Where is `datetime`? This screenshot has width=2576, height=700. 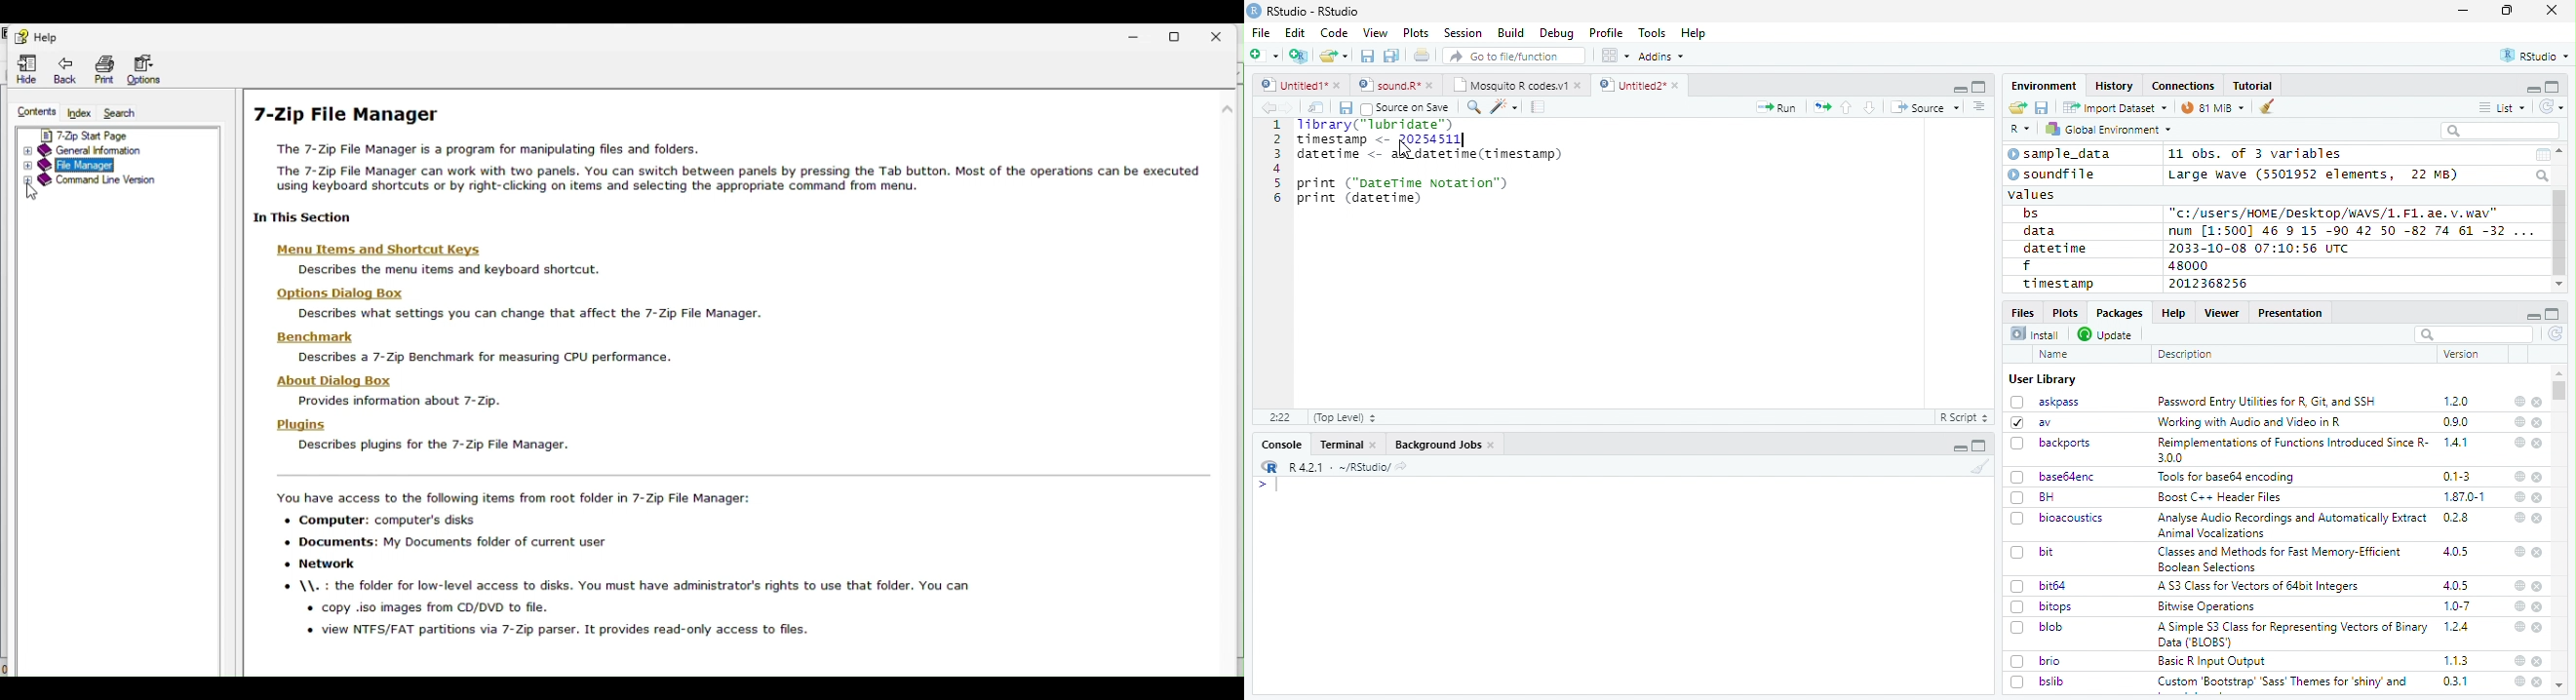
datetime is located at coordinates (2054, 248).